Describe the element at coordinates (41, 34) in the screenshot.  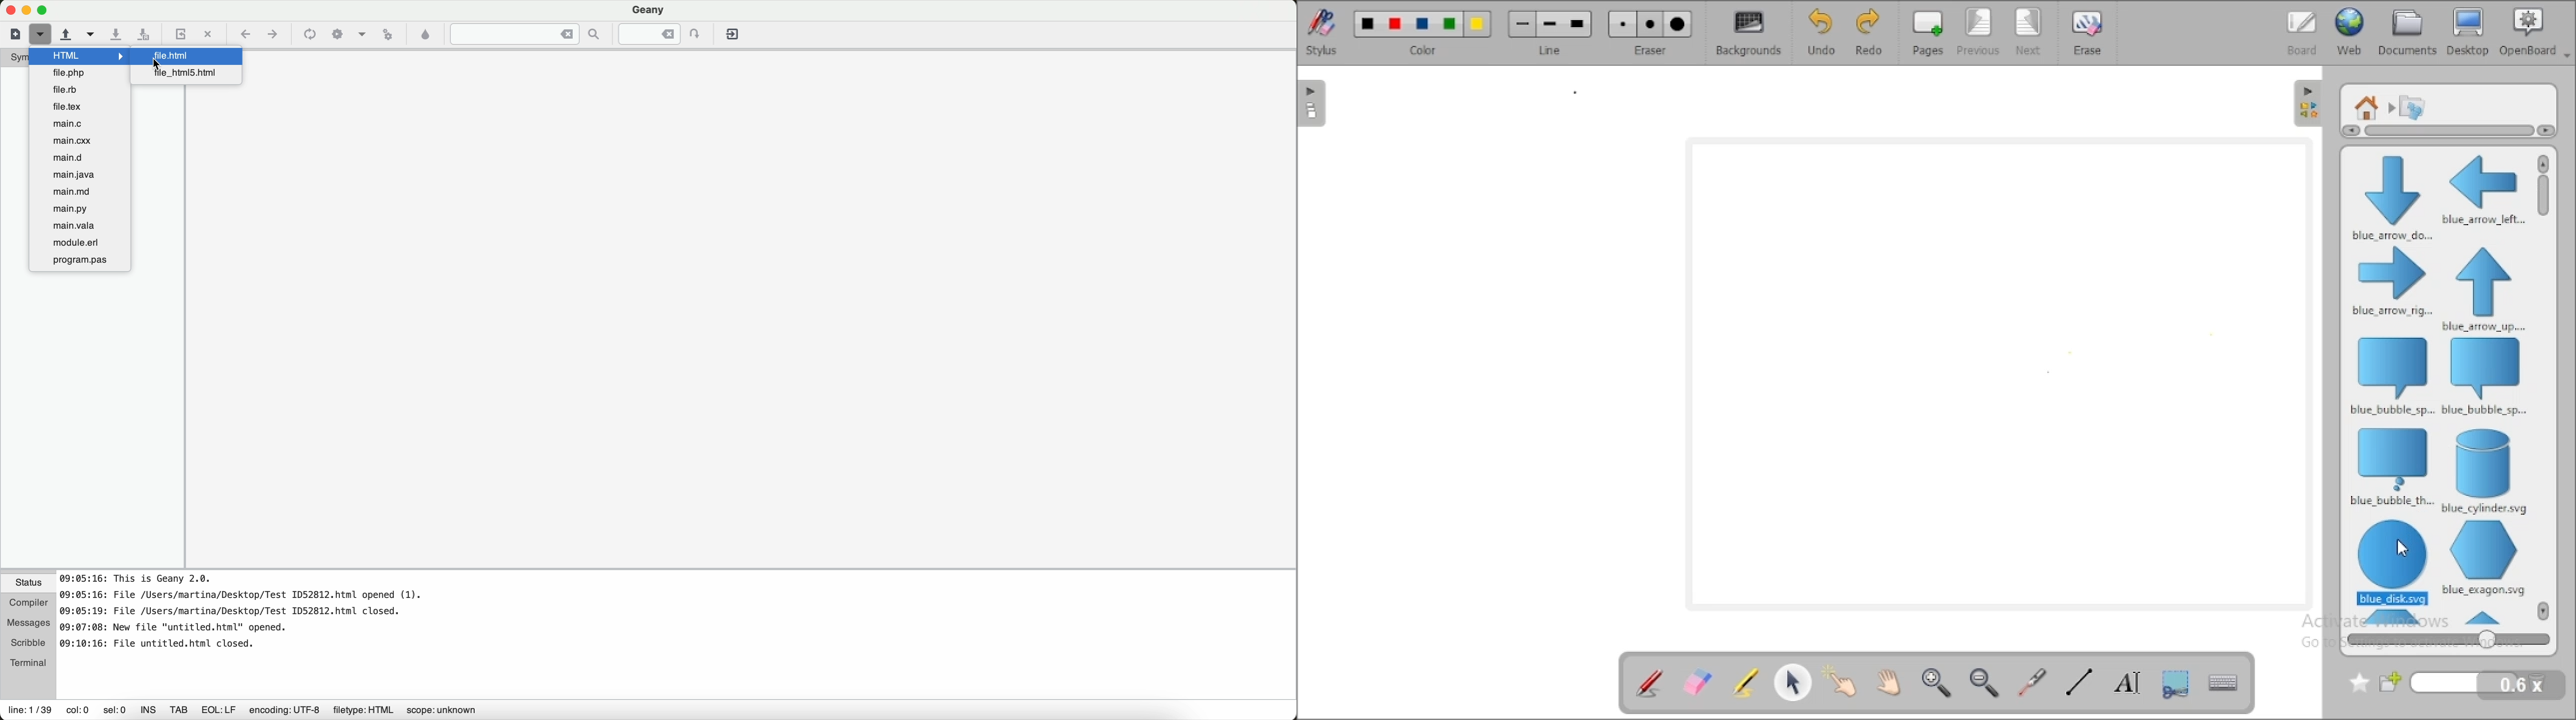
I see `cursor on new file from a template` at that location.